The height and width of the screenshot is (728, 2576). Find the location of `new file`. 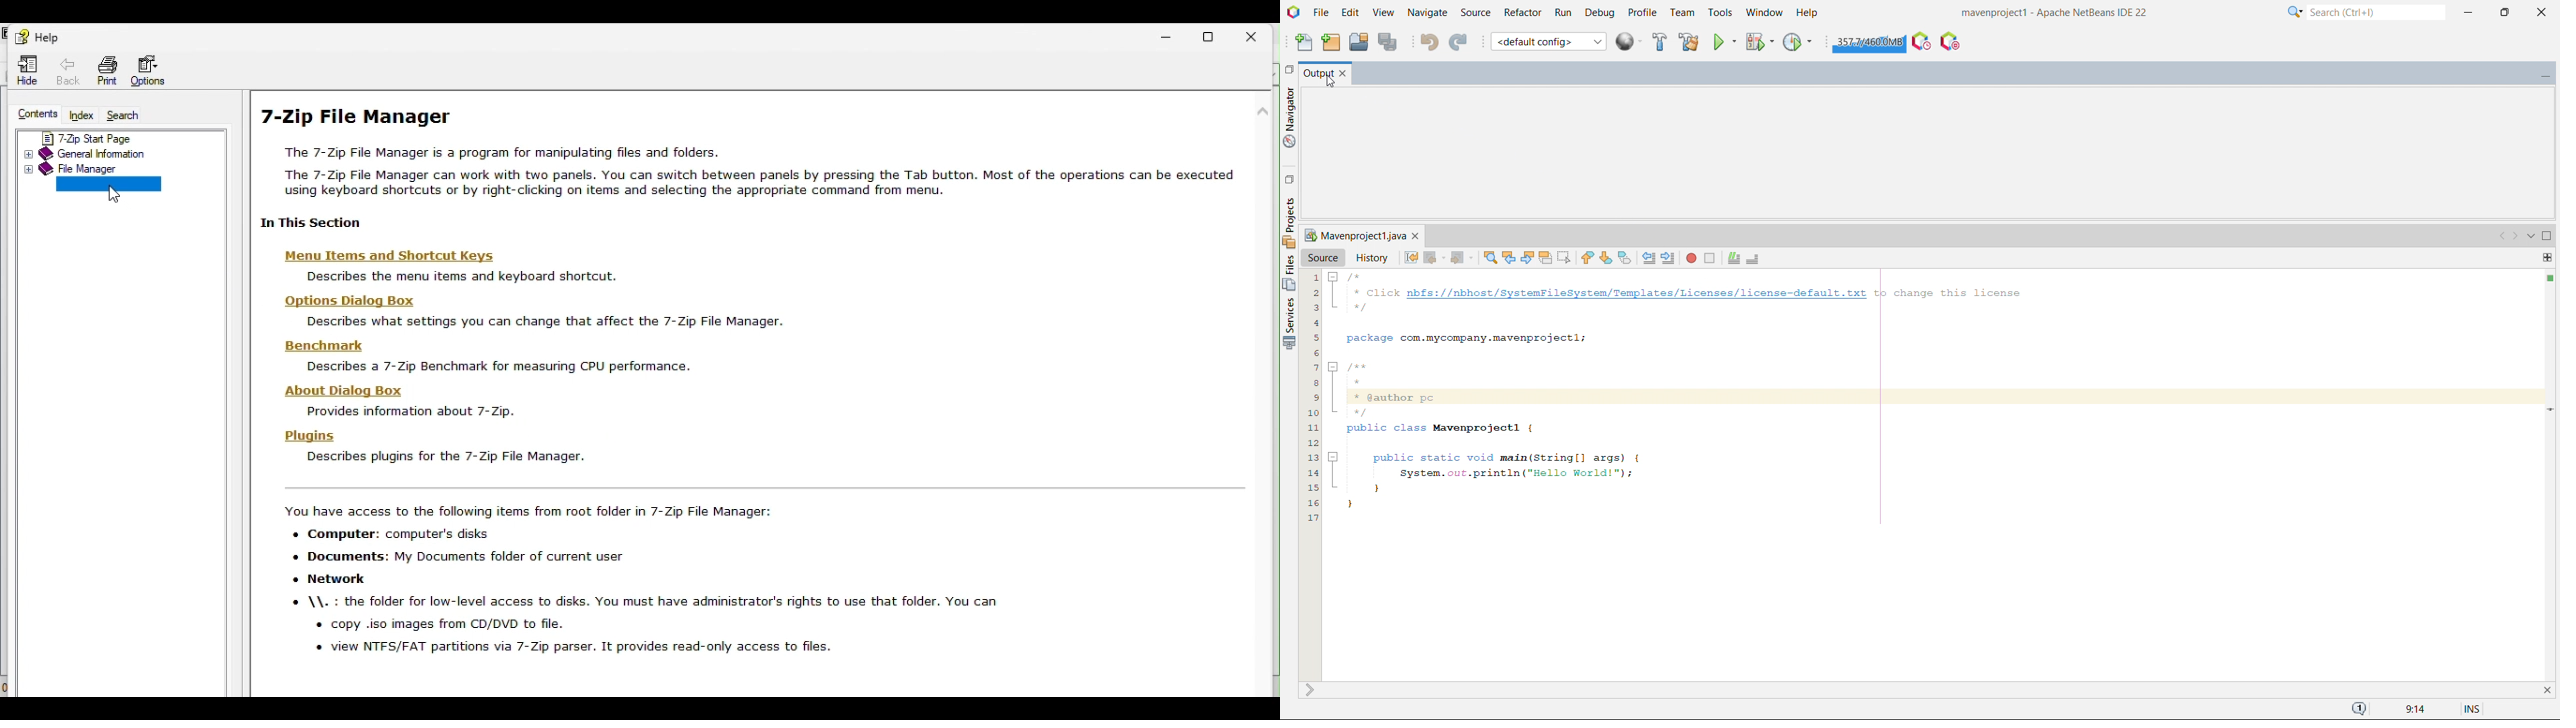

new file is located at coordinates (1305, 41).